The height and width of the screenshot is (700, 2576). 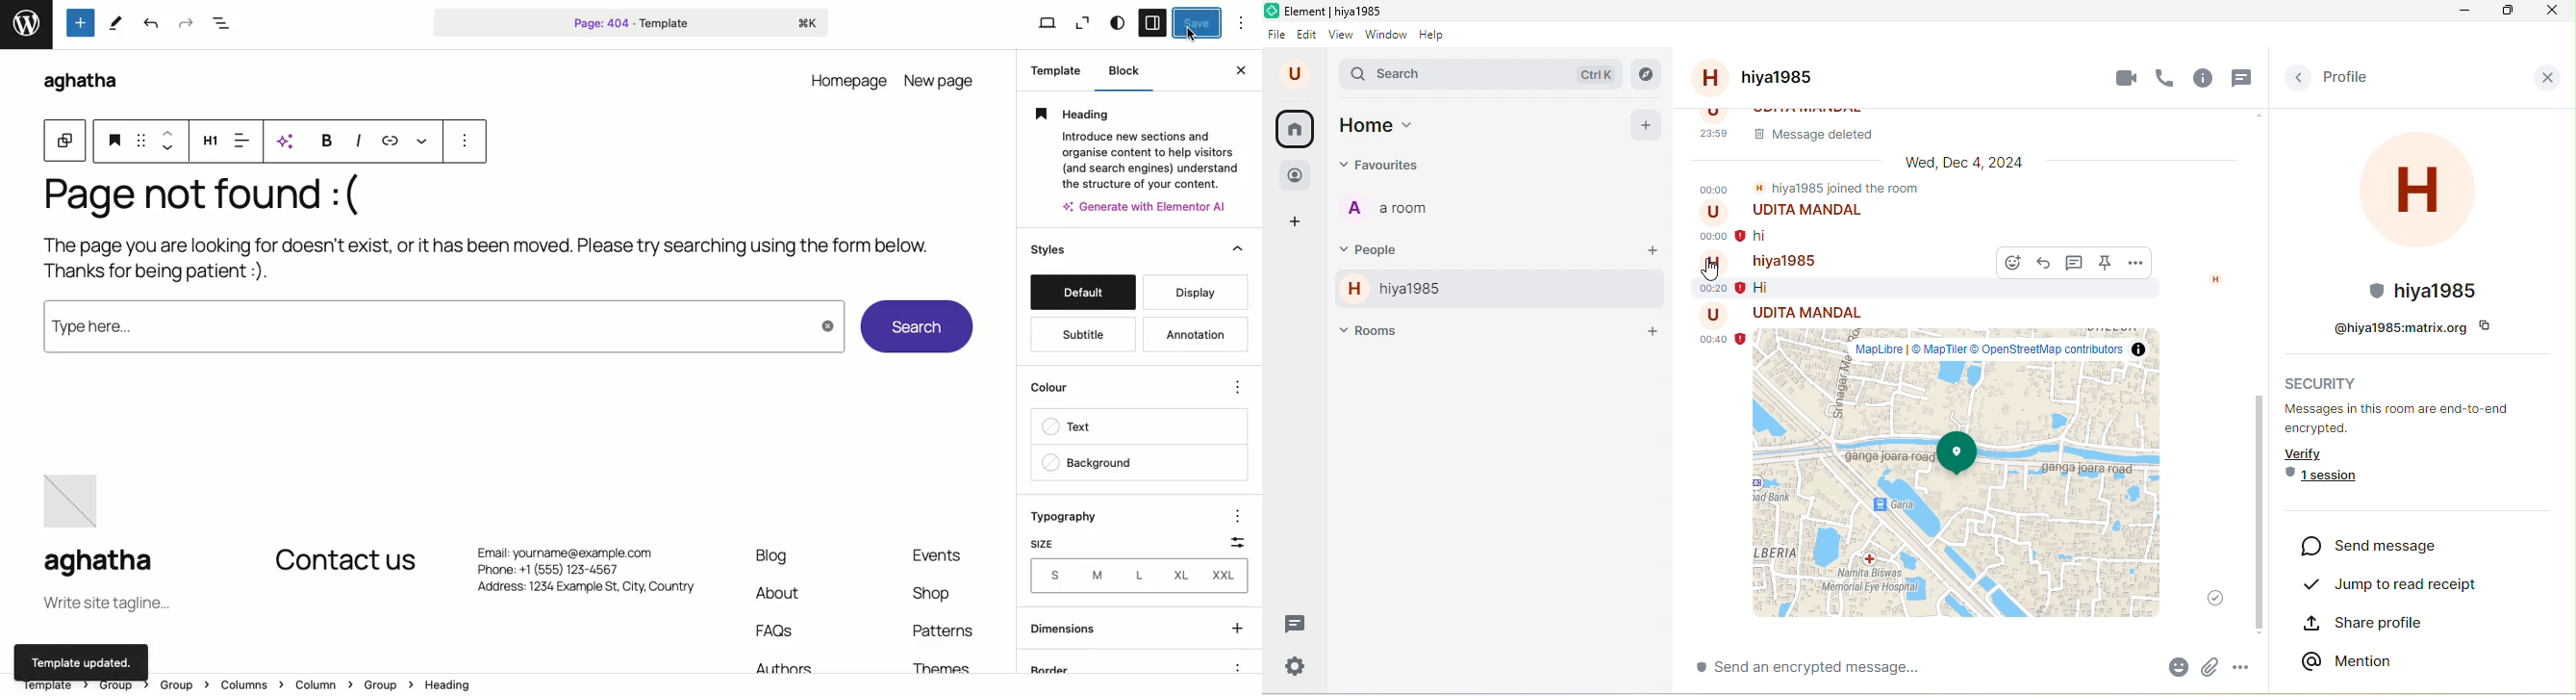 What do you see at coordinates (287, 140) in the screenshot?
I see `AI` at bounding box center [287, 140].